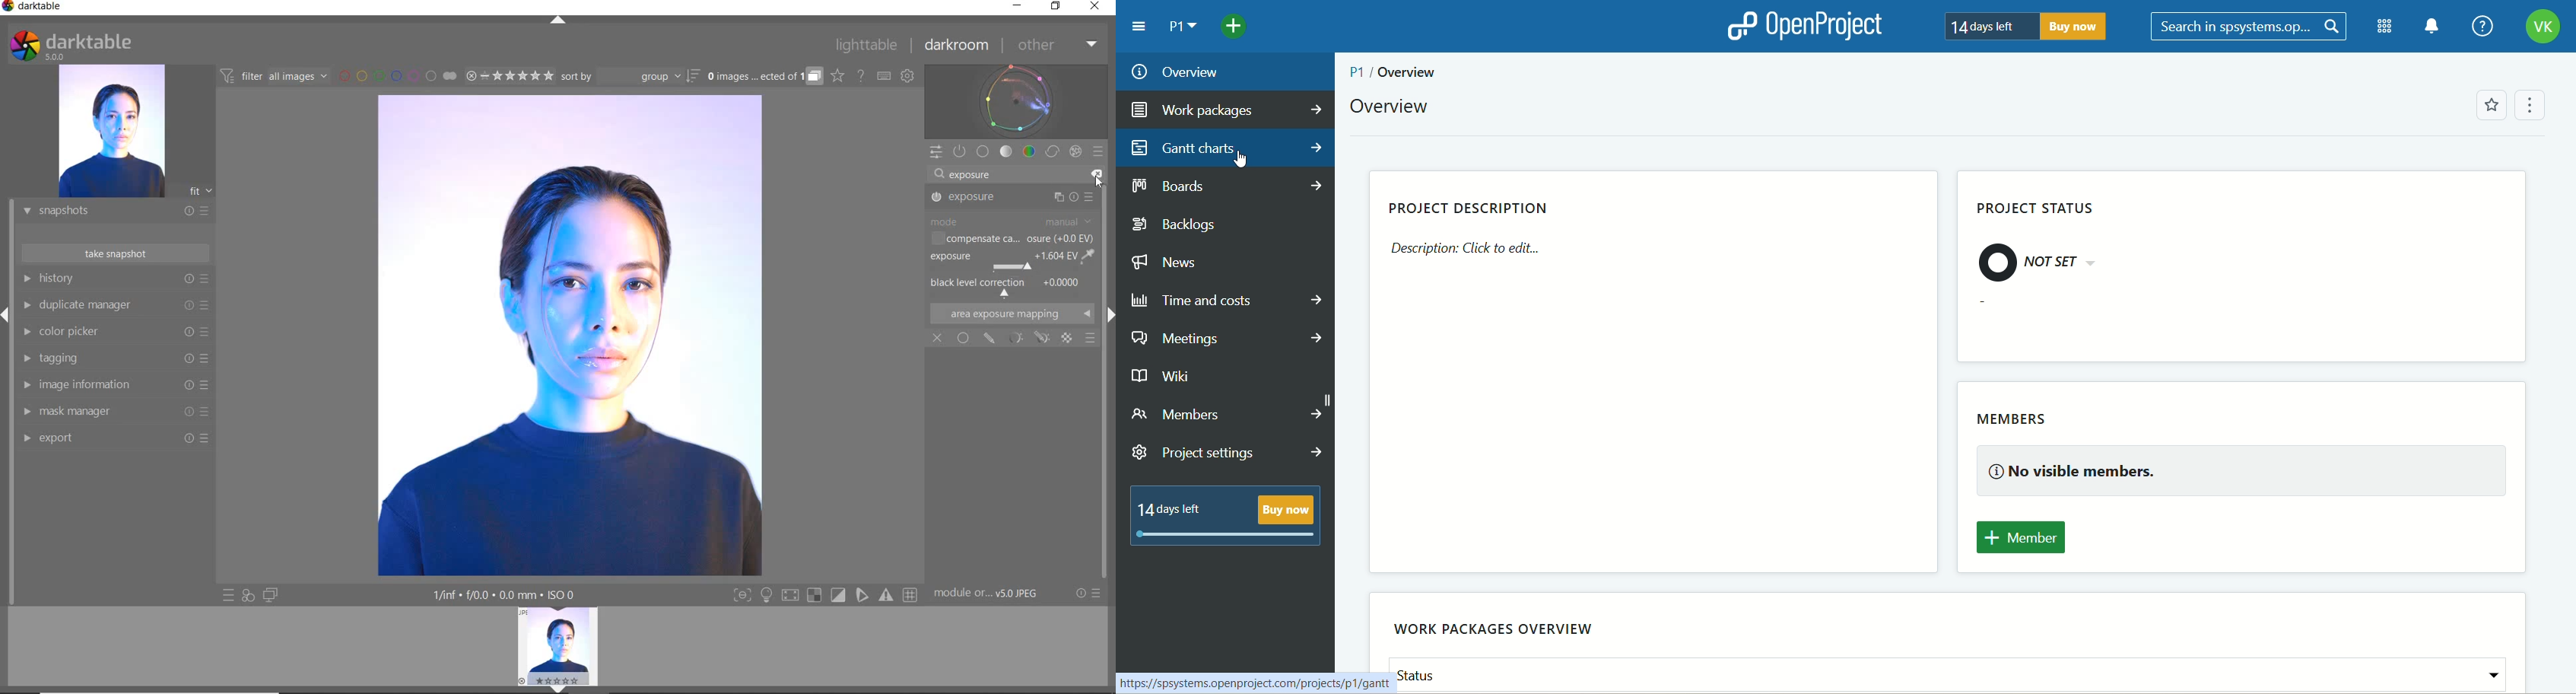 The width and height of the screenshot is (2576, 700). I want to click on QUICK ACCESS PANEL, so click(935, 153).